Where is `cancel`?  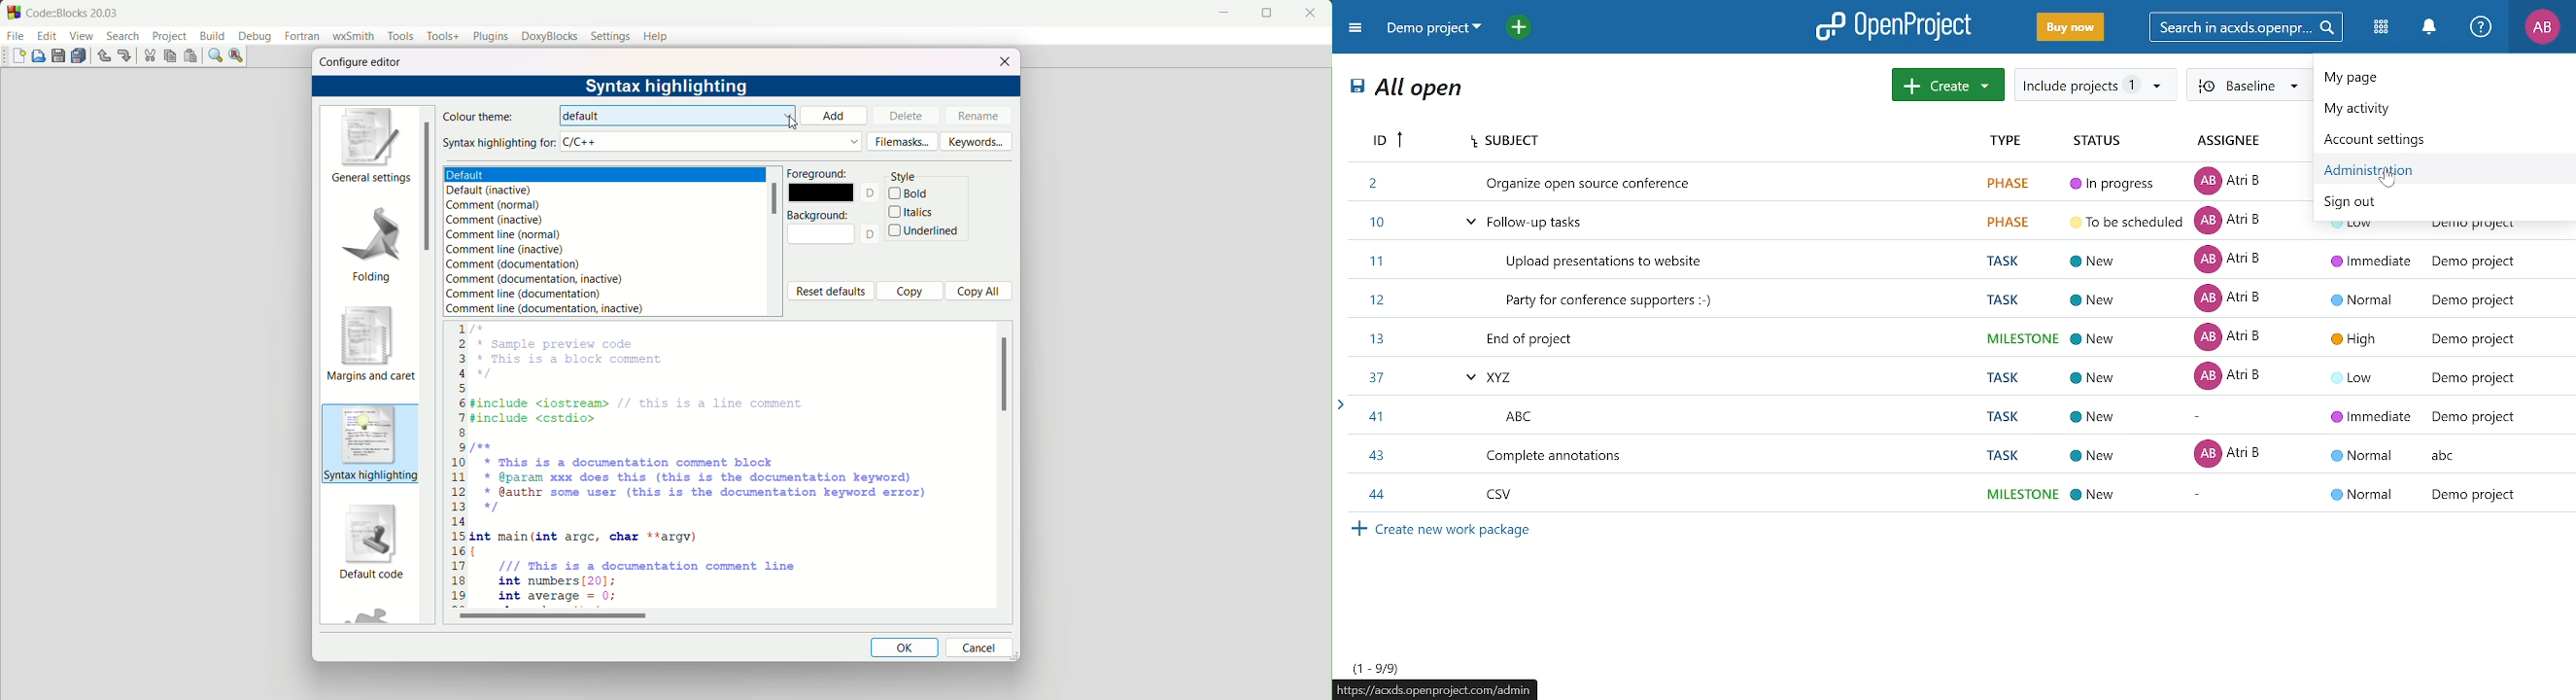
cancel is located at coordinates (978, 647).